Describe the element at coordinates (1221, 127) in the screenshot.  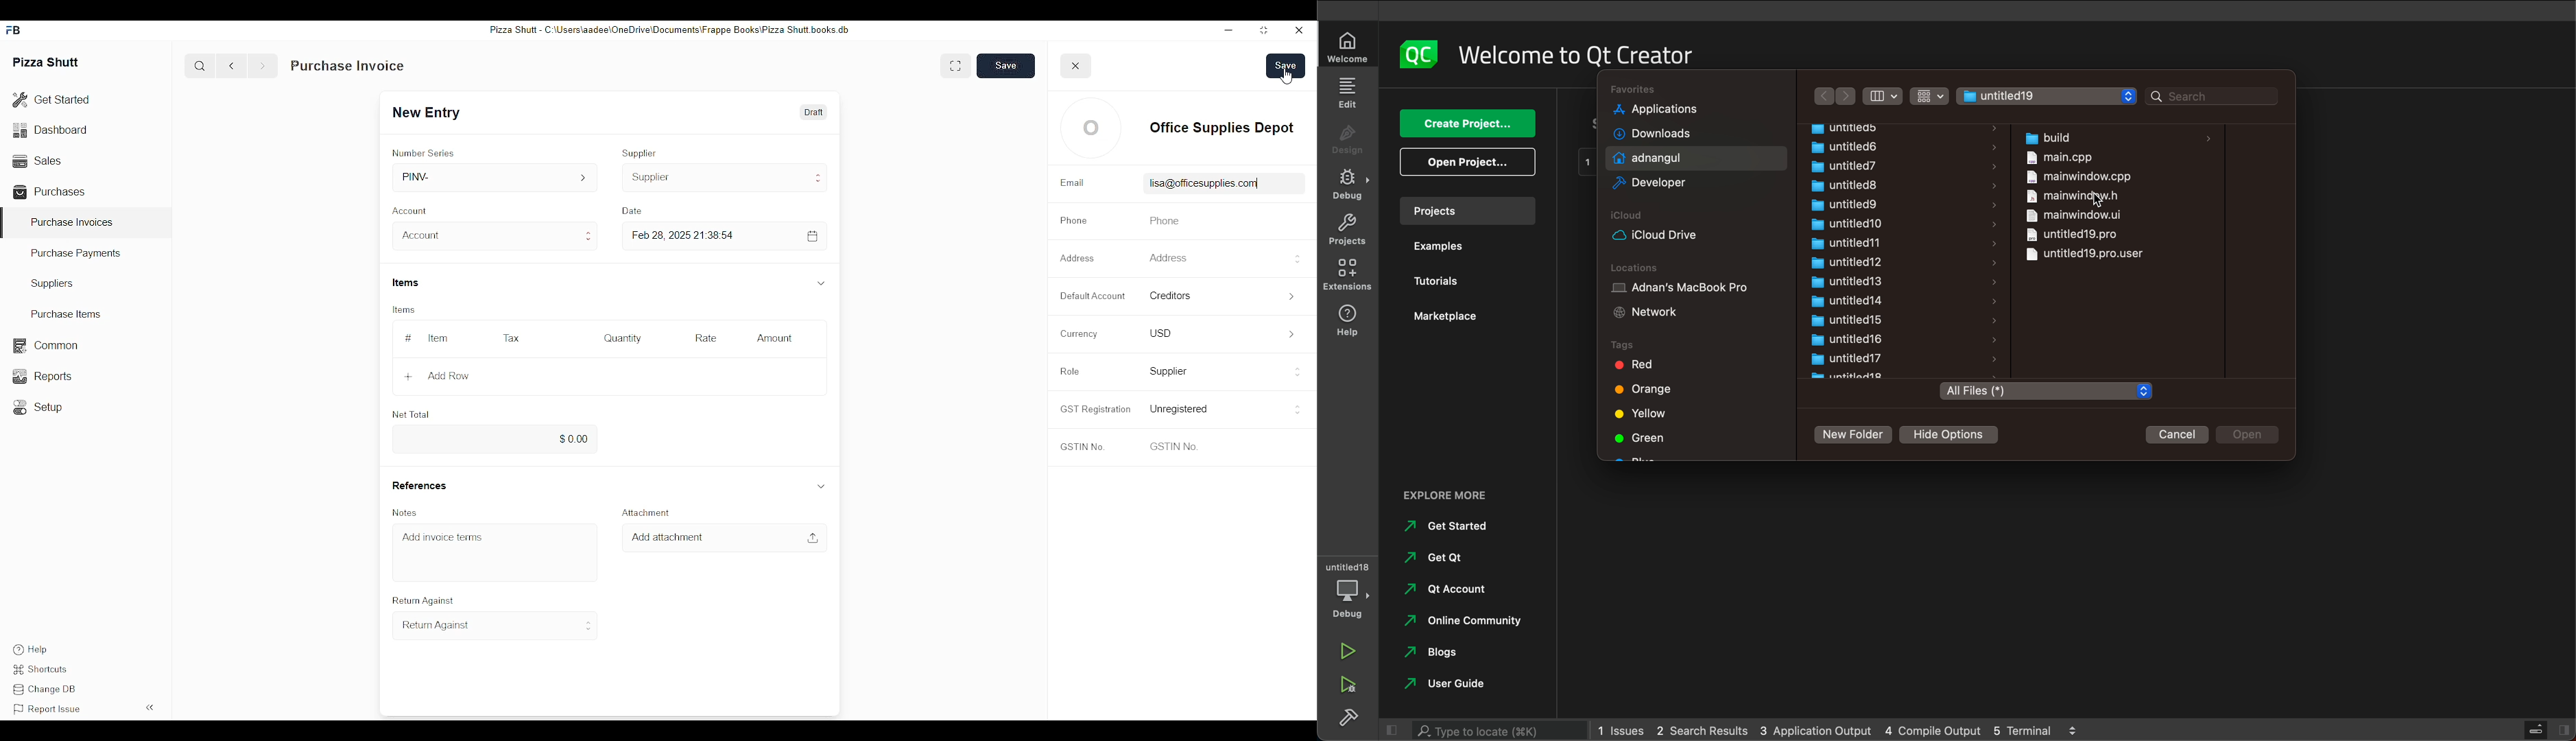
I see `Office Supplies Depot` at that location.